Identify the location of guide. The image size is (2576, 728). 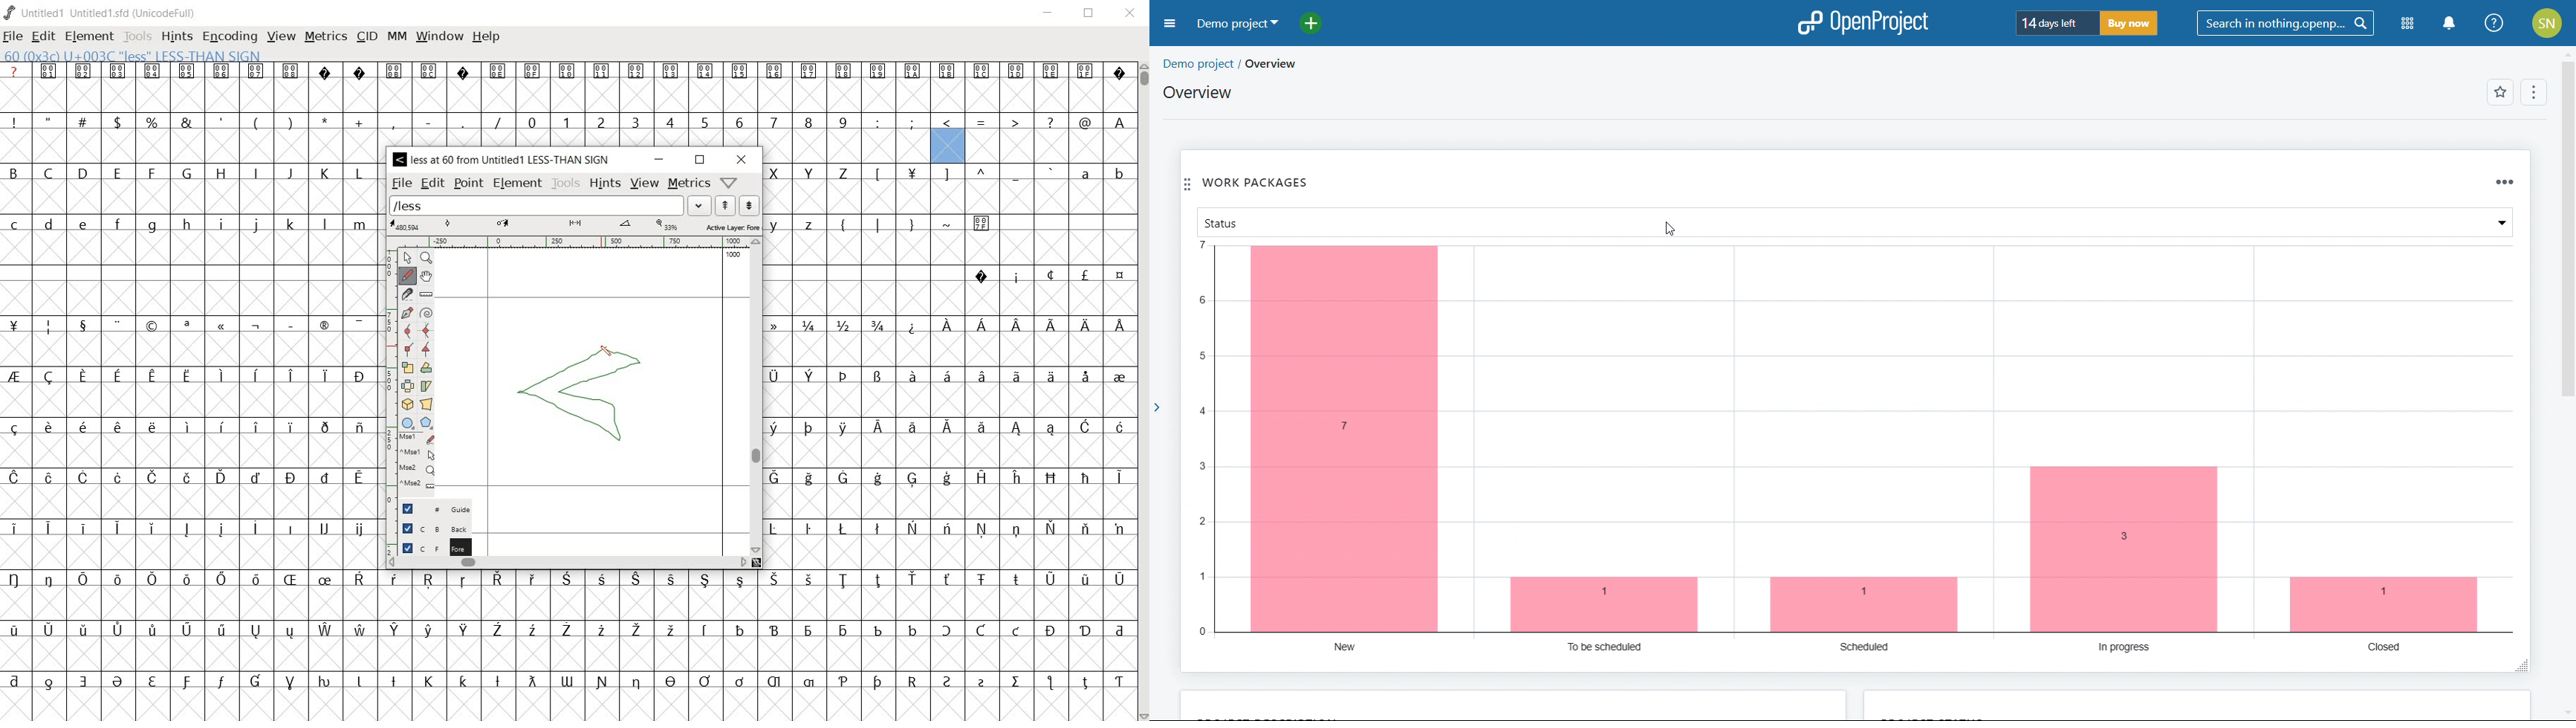
(434, 509).